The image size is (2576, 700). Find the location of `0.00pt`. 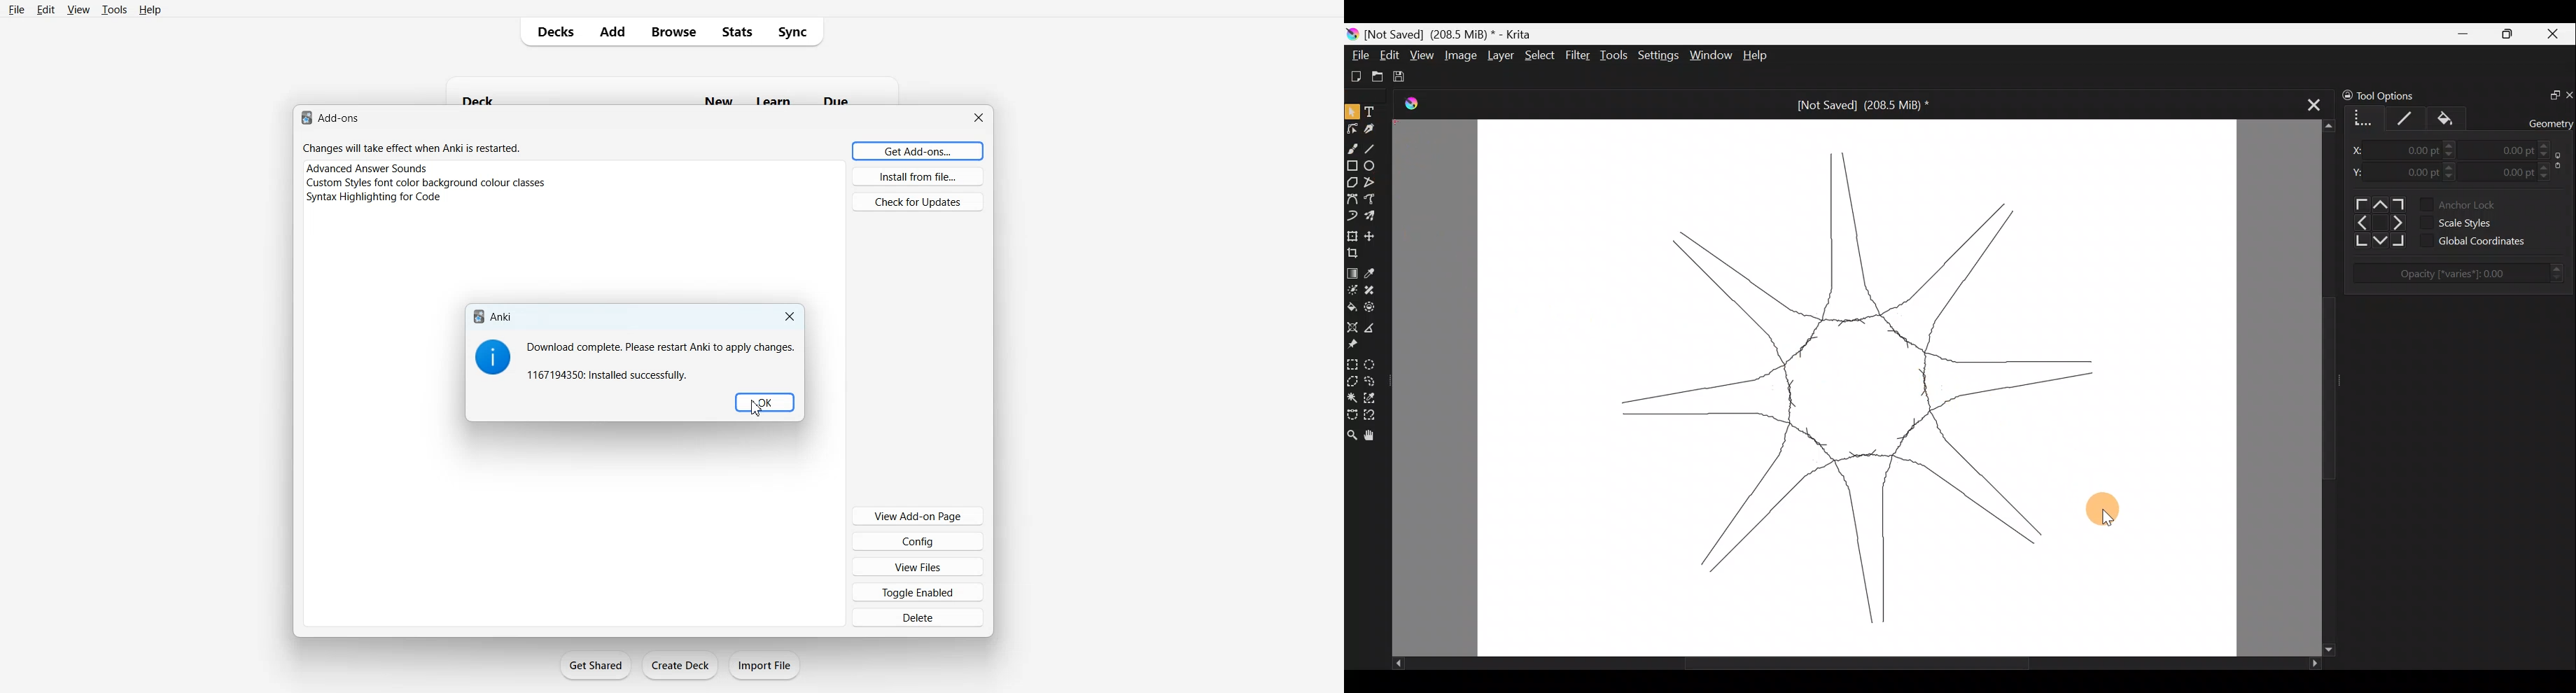

0.00pt is located at coordinates (2508, 150).